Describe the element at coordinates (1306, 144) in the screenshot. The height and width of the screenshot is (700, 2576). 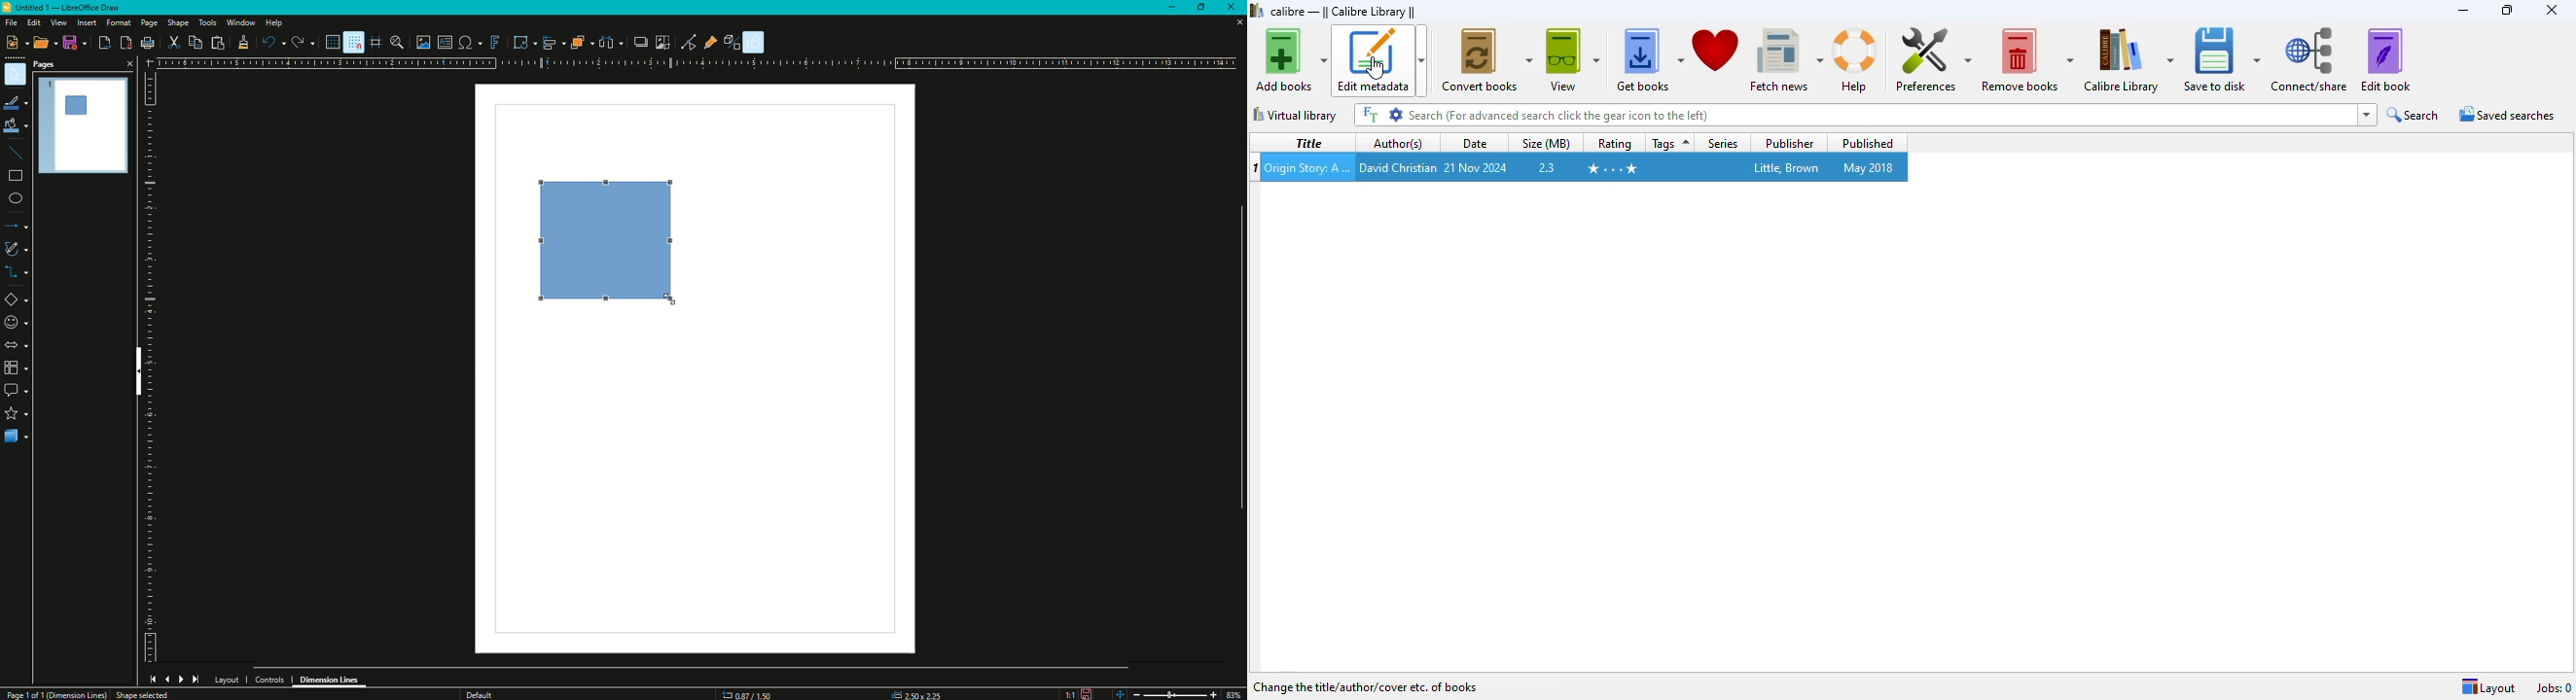
I see `title` at that location.